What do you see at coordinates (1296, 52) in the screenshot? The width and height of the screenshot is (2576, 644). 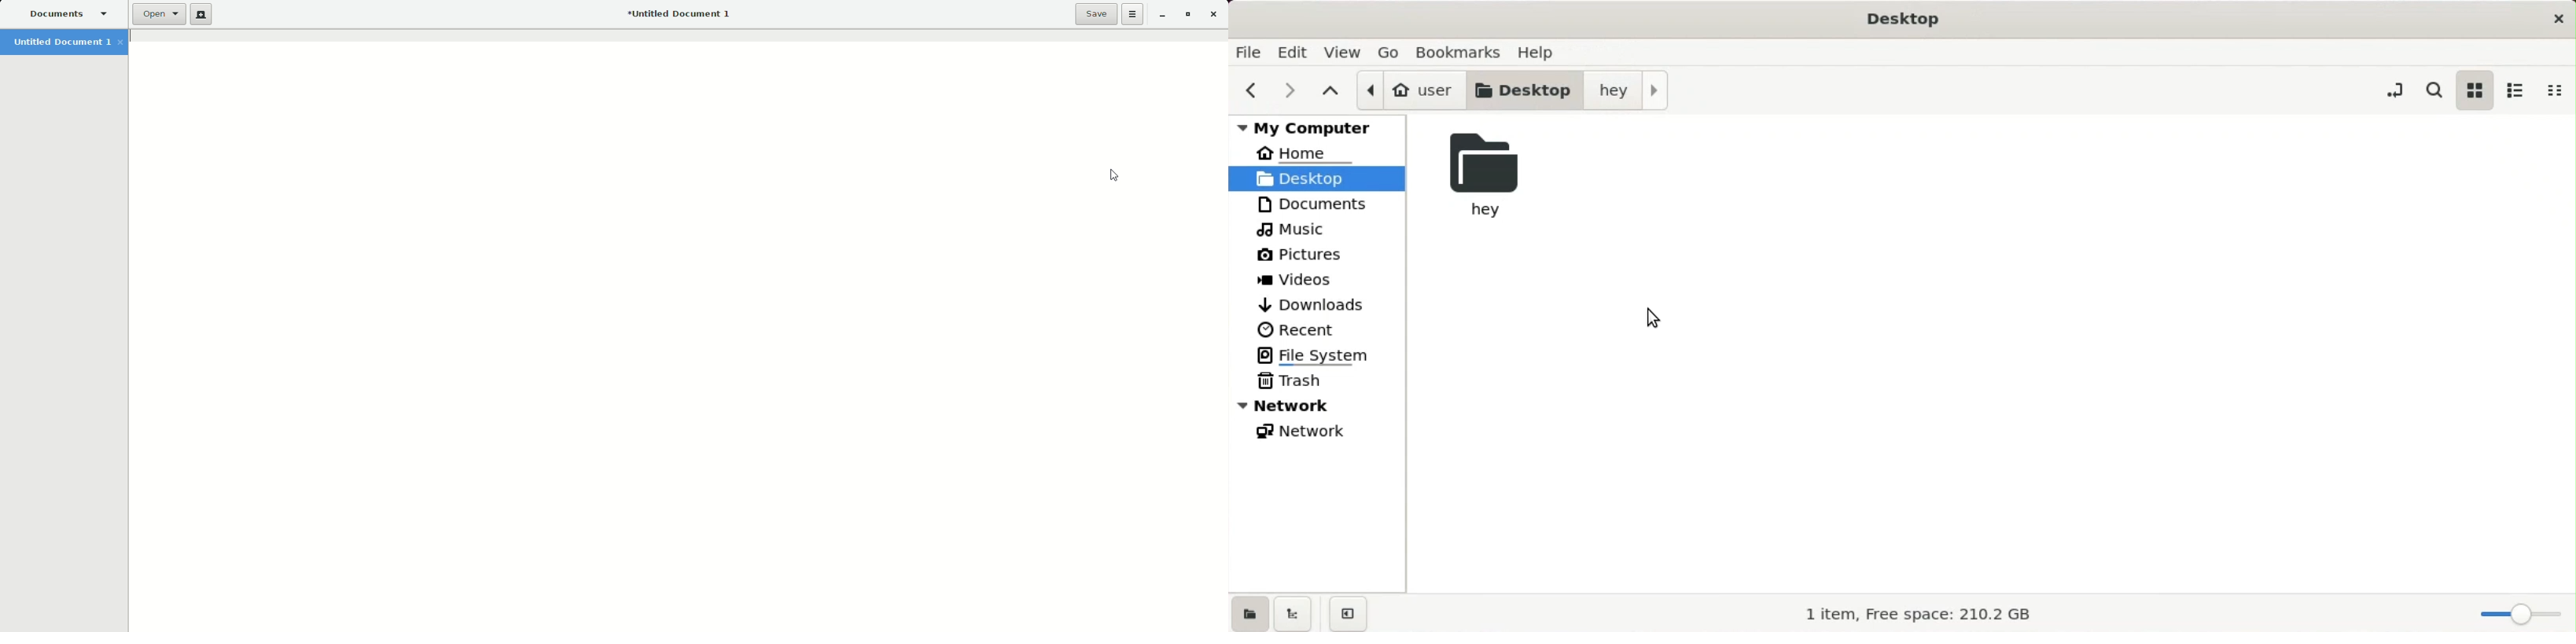 I see `edit` at bounding box center [1296, 52].